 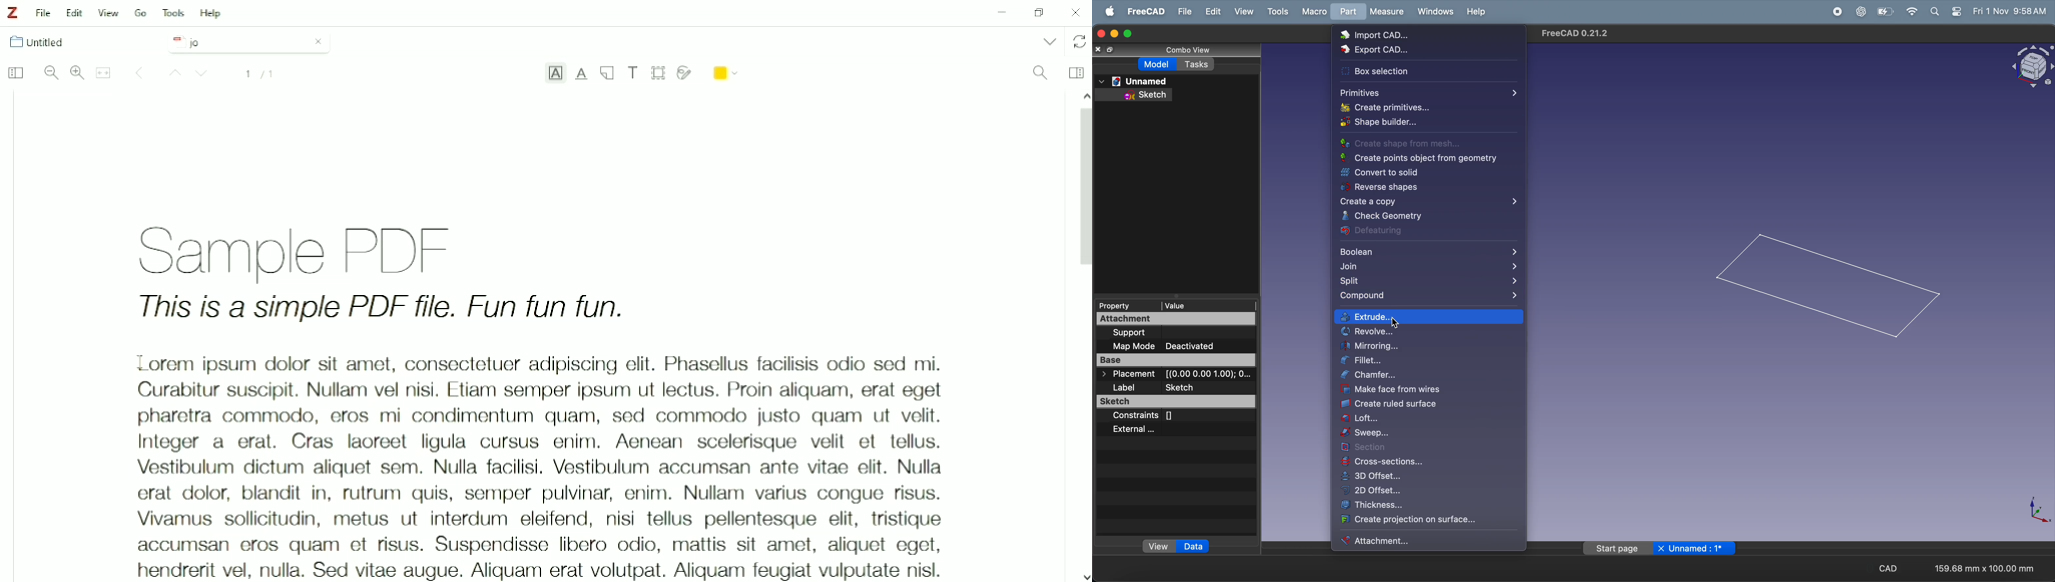 I want to click on Toggle Sidebar, so click(x=14, y=74).